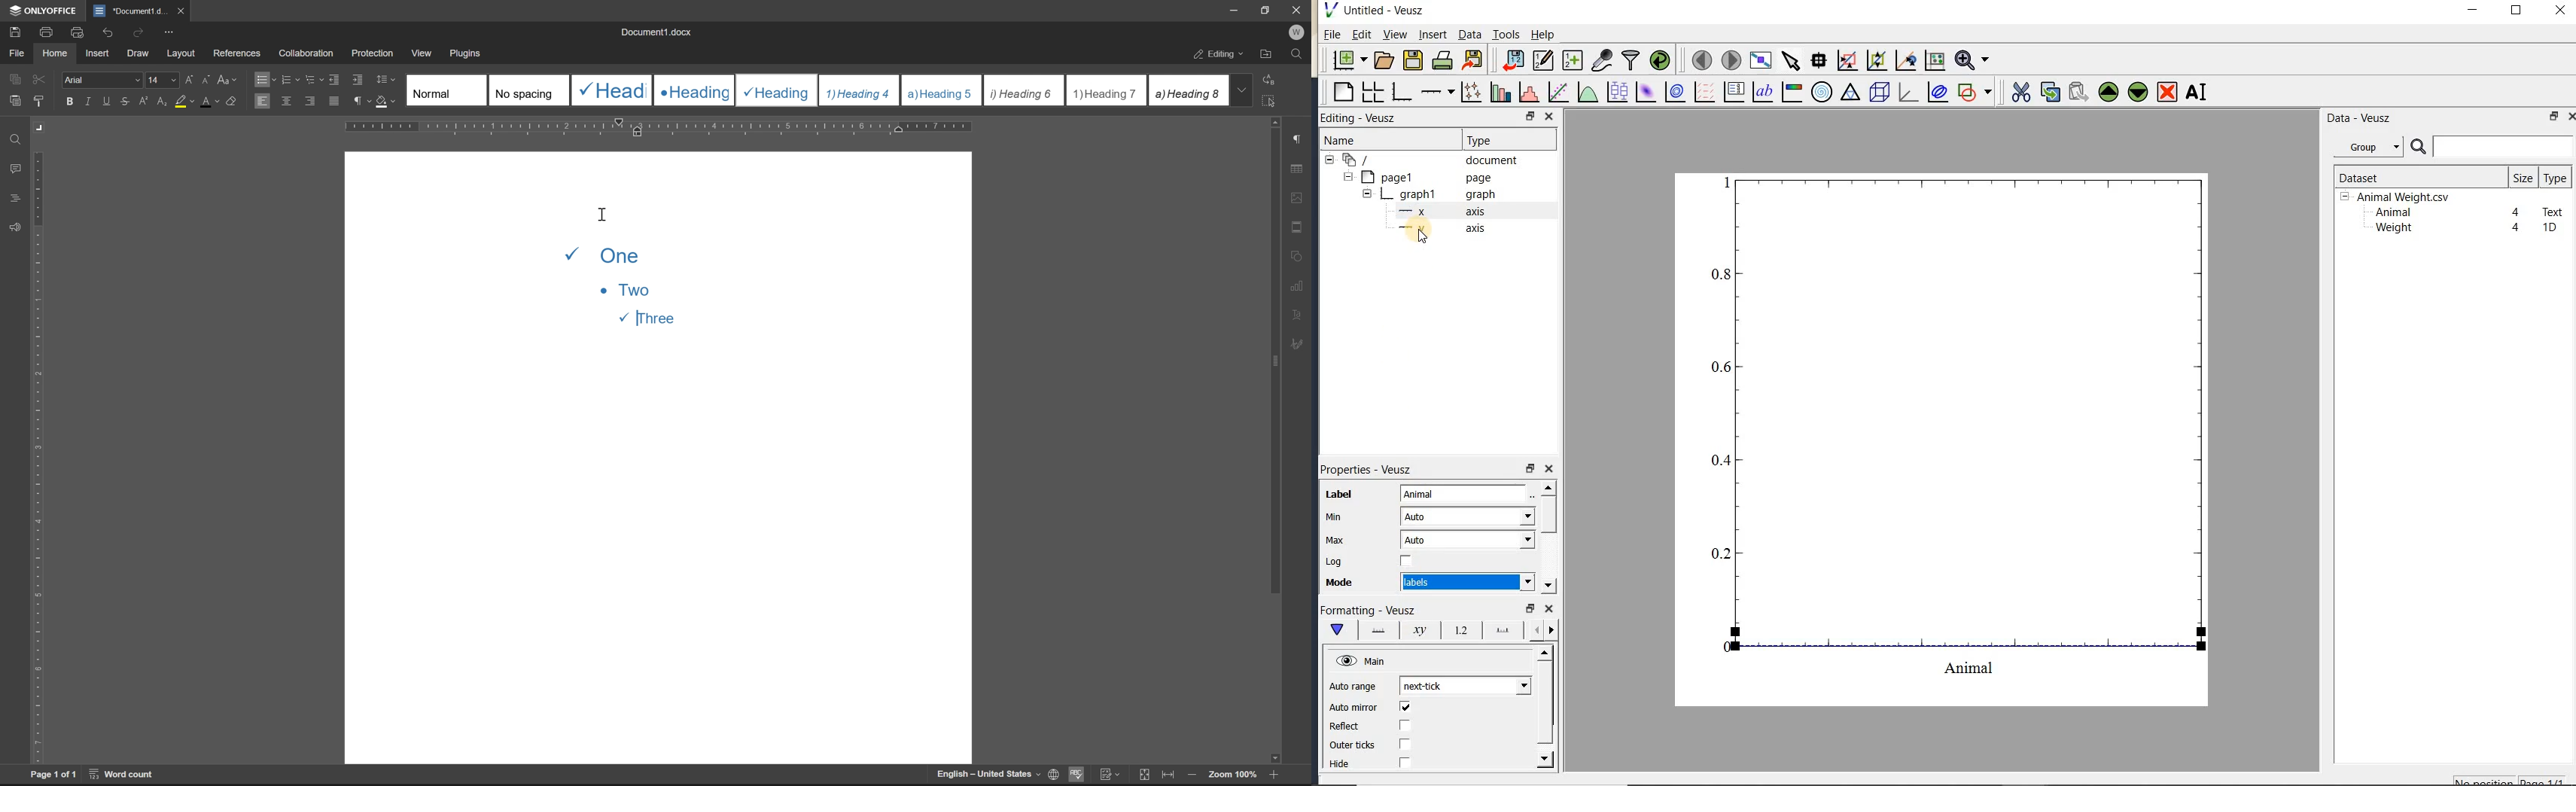  I want to click on feedback & support, so click(16, 229).